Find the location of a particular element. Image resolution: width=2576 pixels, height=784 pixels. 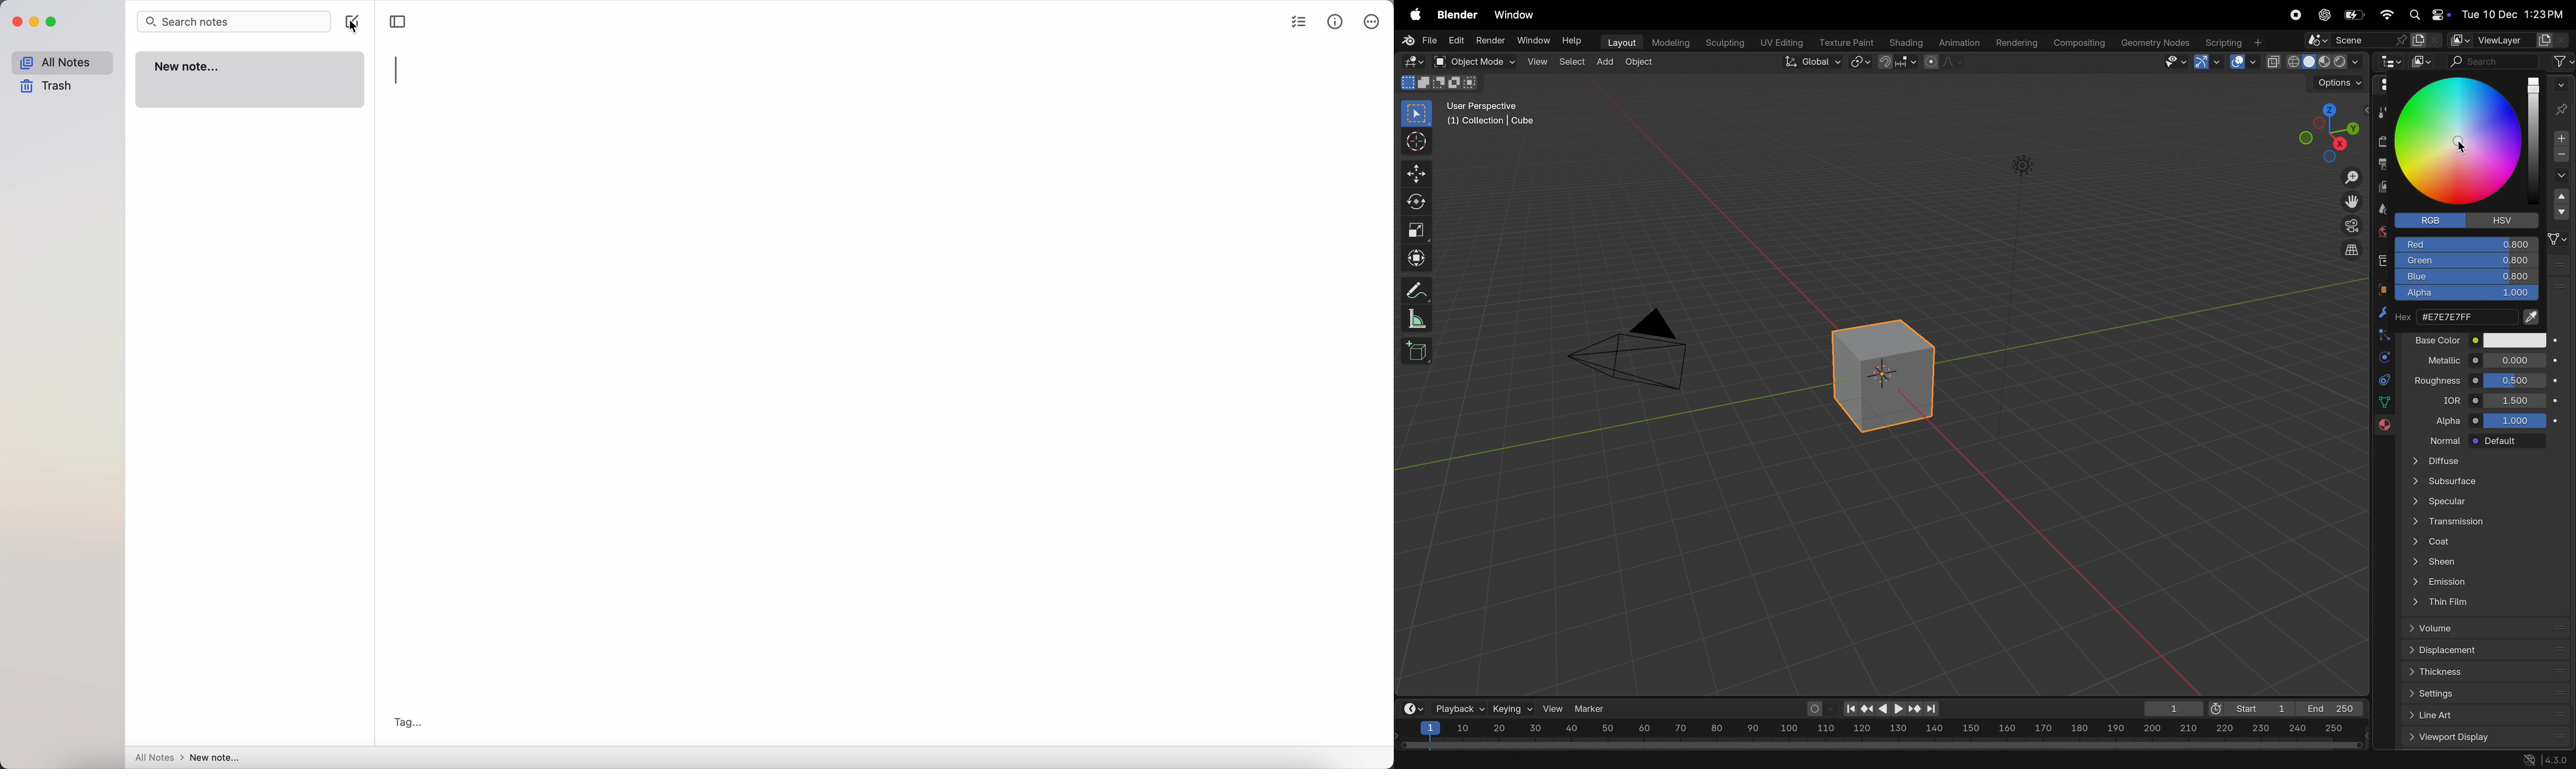

viewport shading is located at coordinates (2314, 59).